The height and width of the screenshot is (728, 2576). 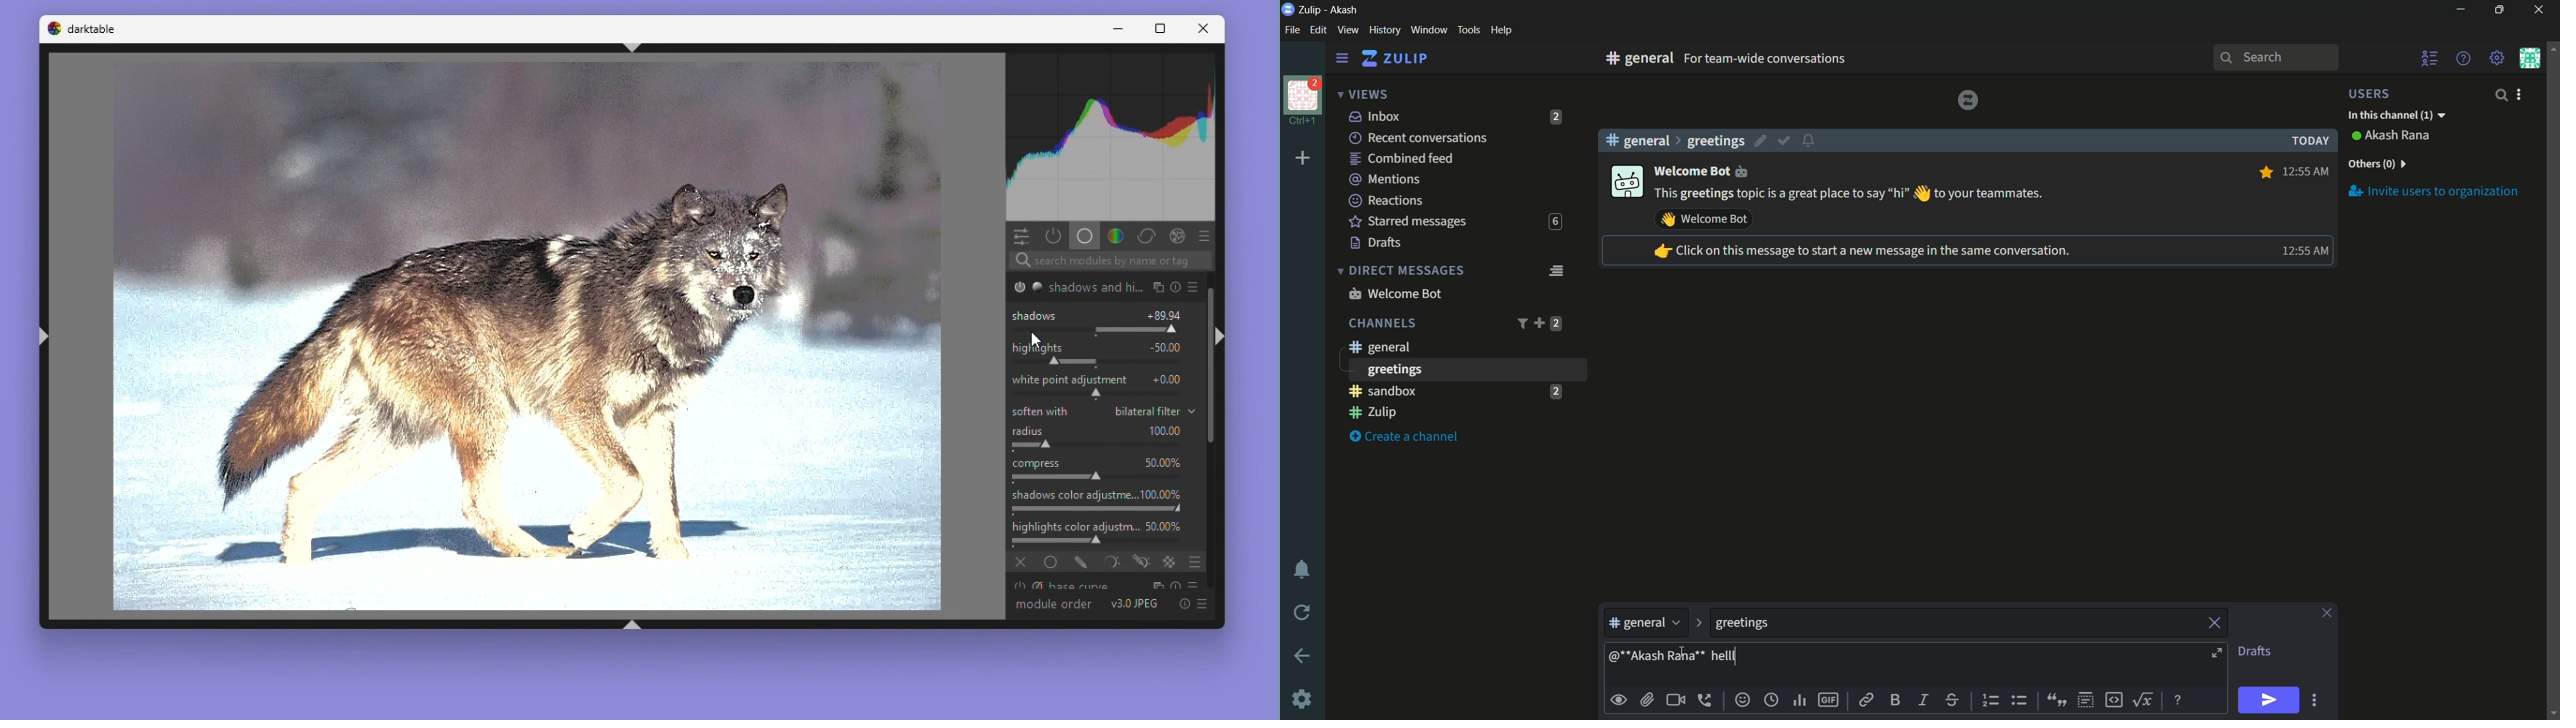 What do you see at coordinates (1028, 585) in the screenshot?
I see `'base curve' is switched on` at bounding box center [1028, 585].